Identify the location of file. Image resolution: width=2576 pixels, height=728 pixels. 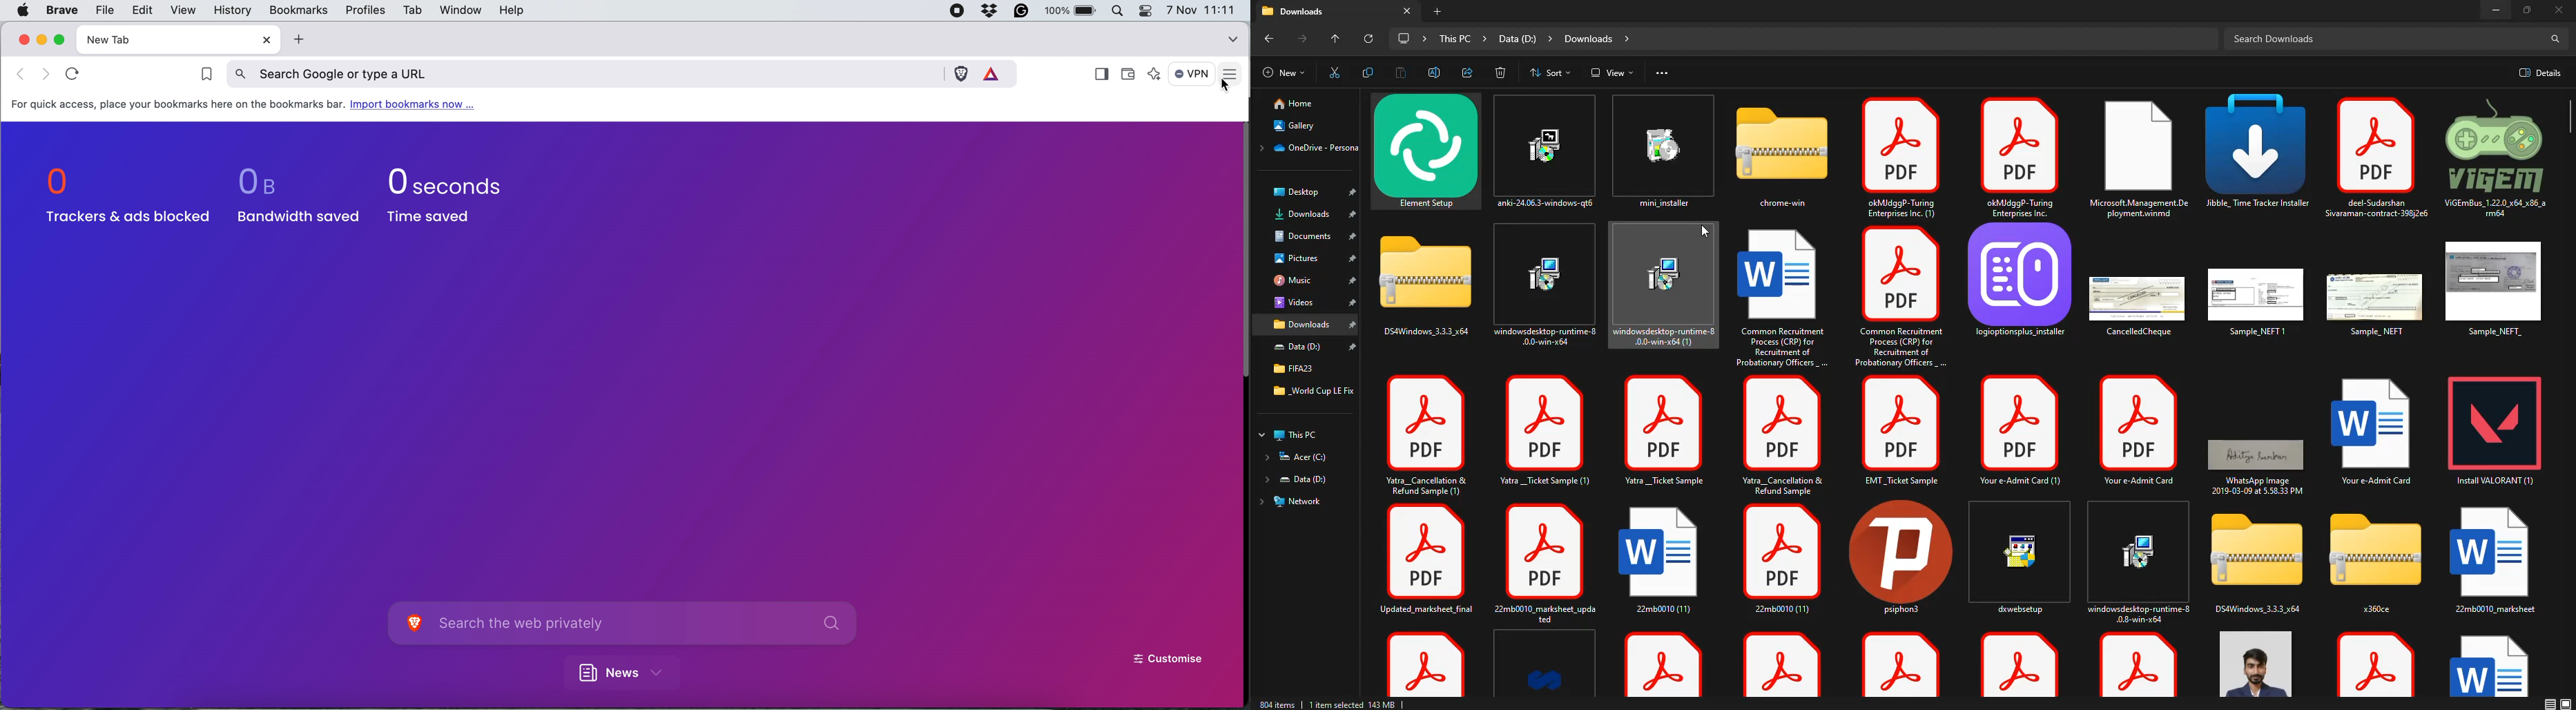
(1795, 295).